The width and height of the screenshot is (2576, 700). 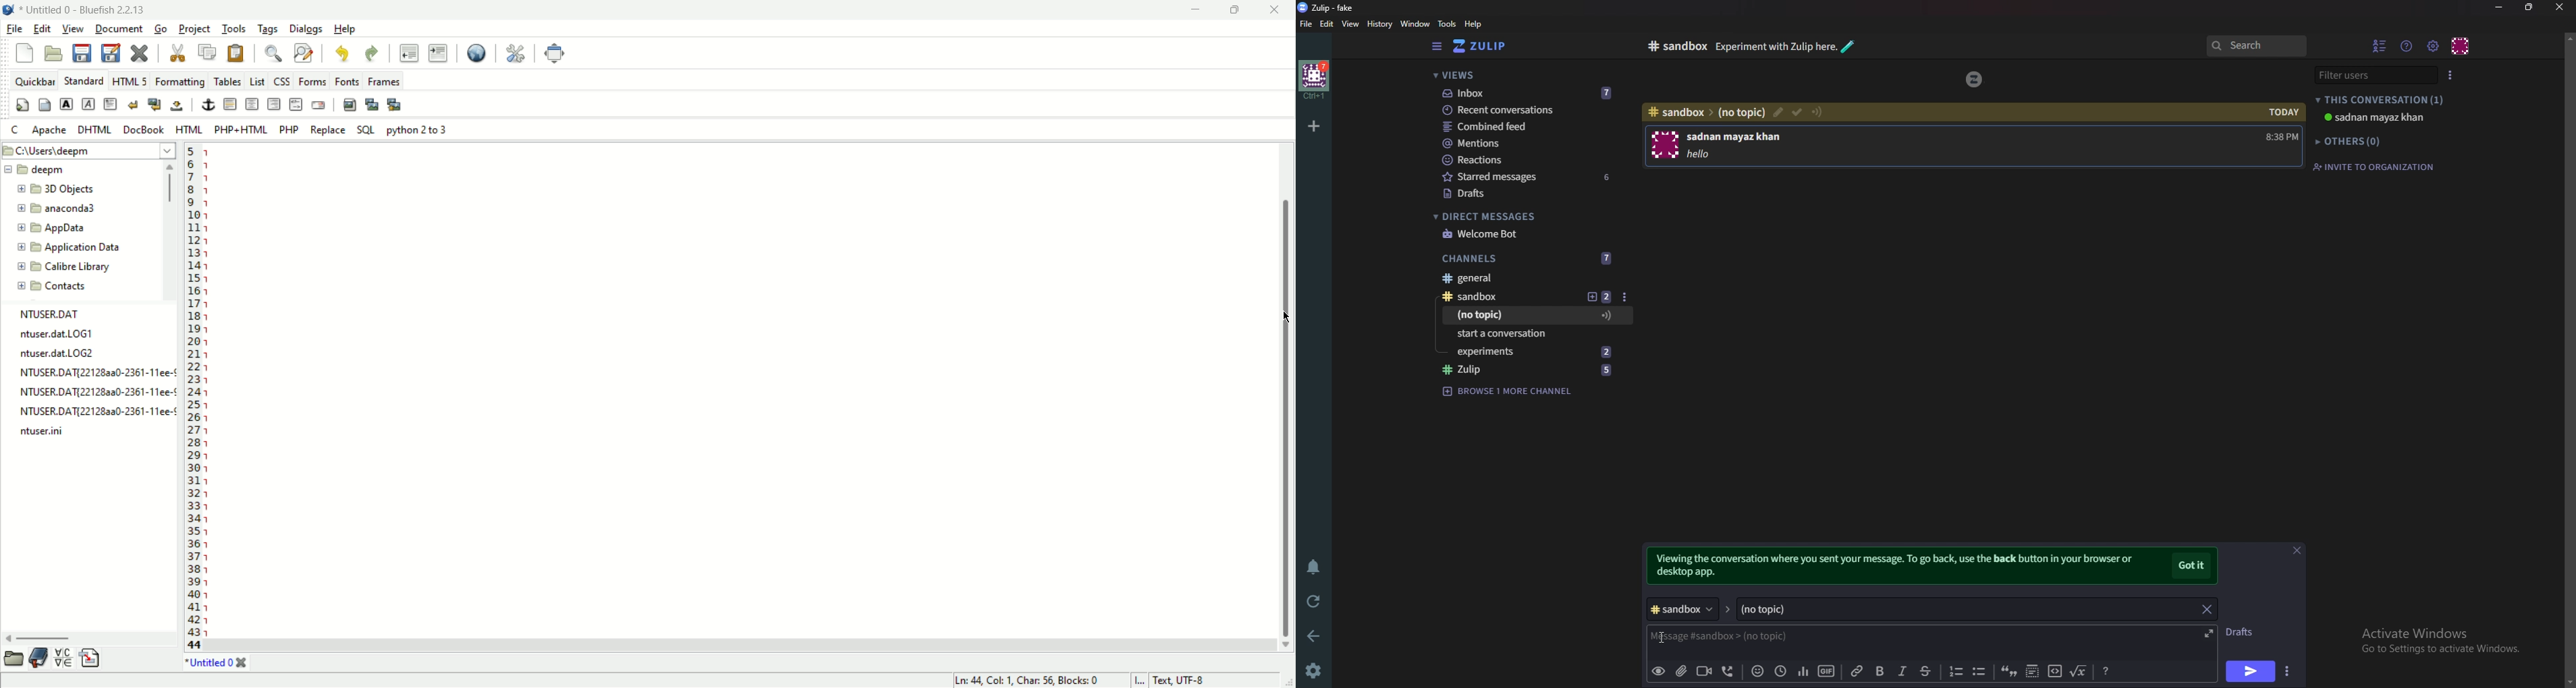 What do you see at coordinates (1799, 111) in the screenshot?
I see `resolved` at bounding box center [1799, 111].